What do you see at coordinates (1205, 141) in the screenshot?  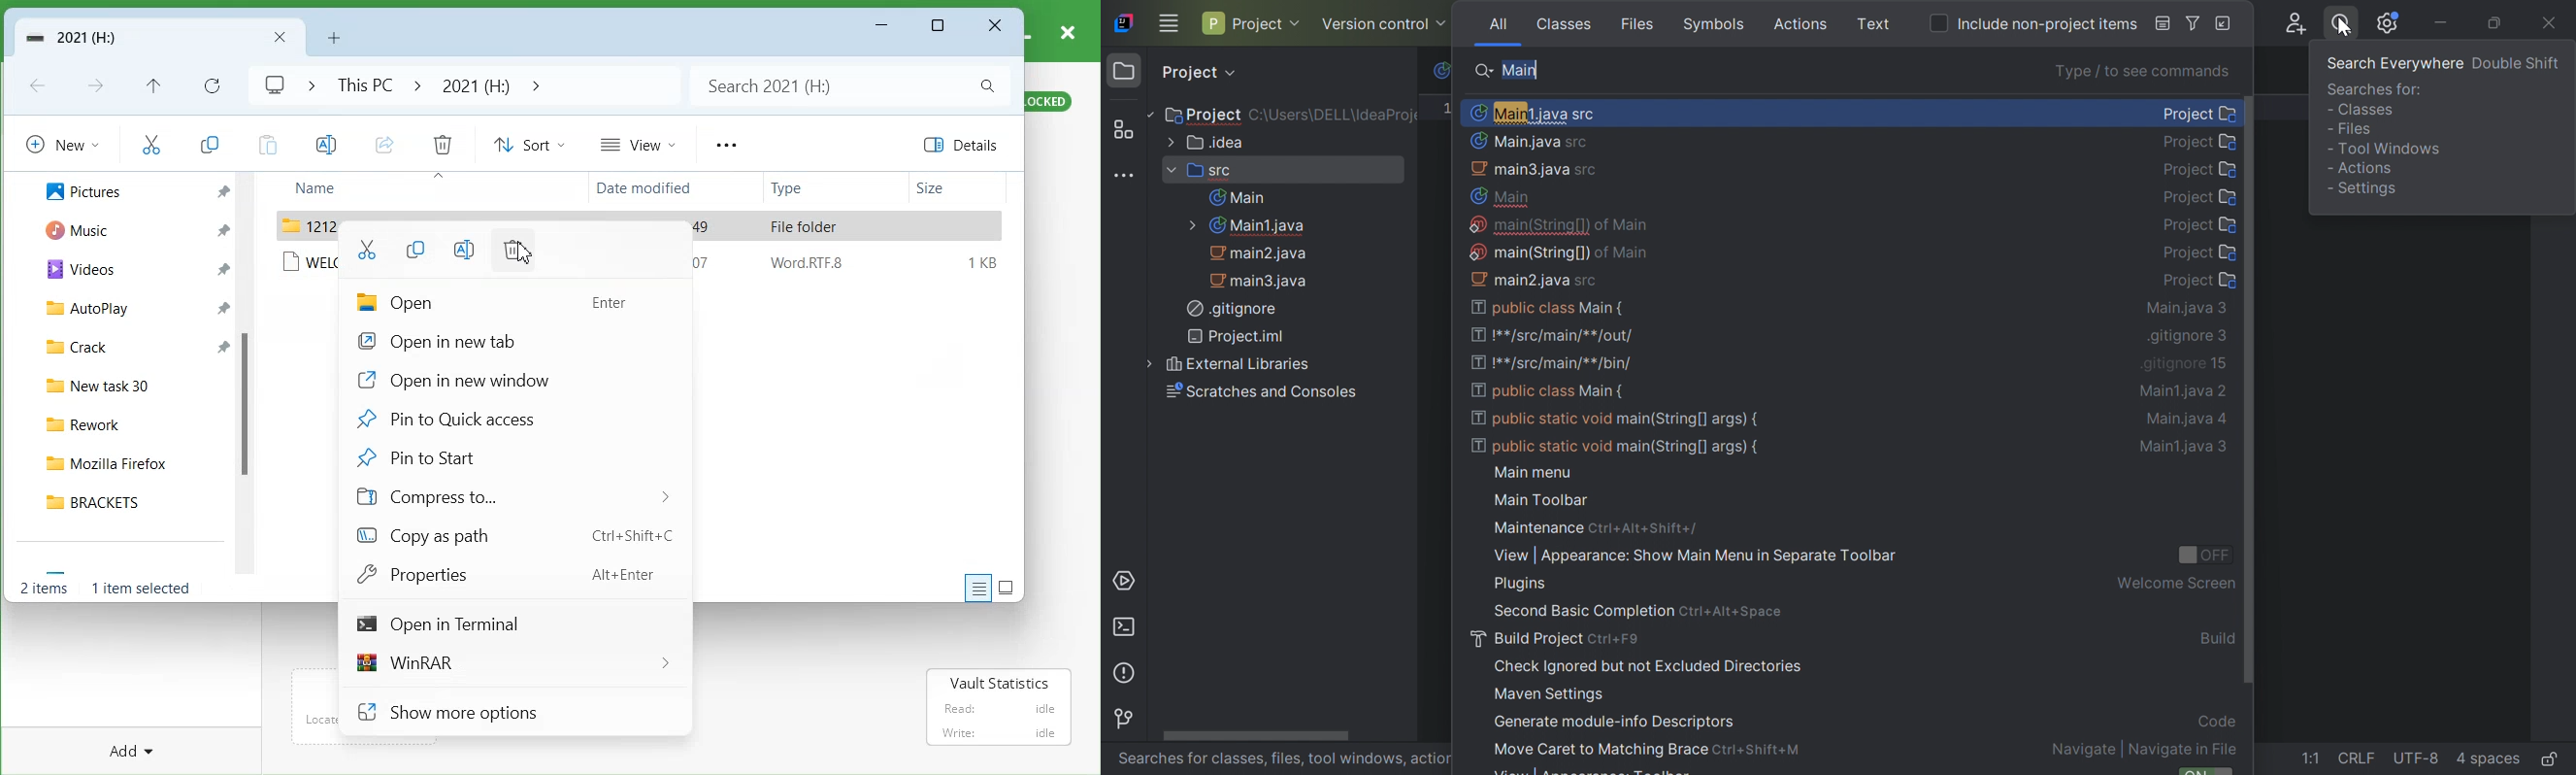 I see `.idea` at bounding box center [1205, 141].